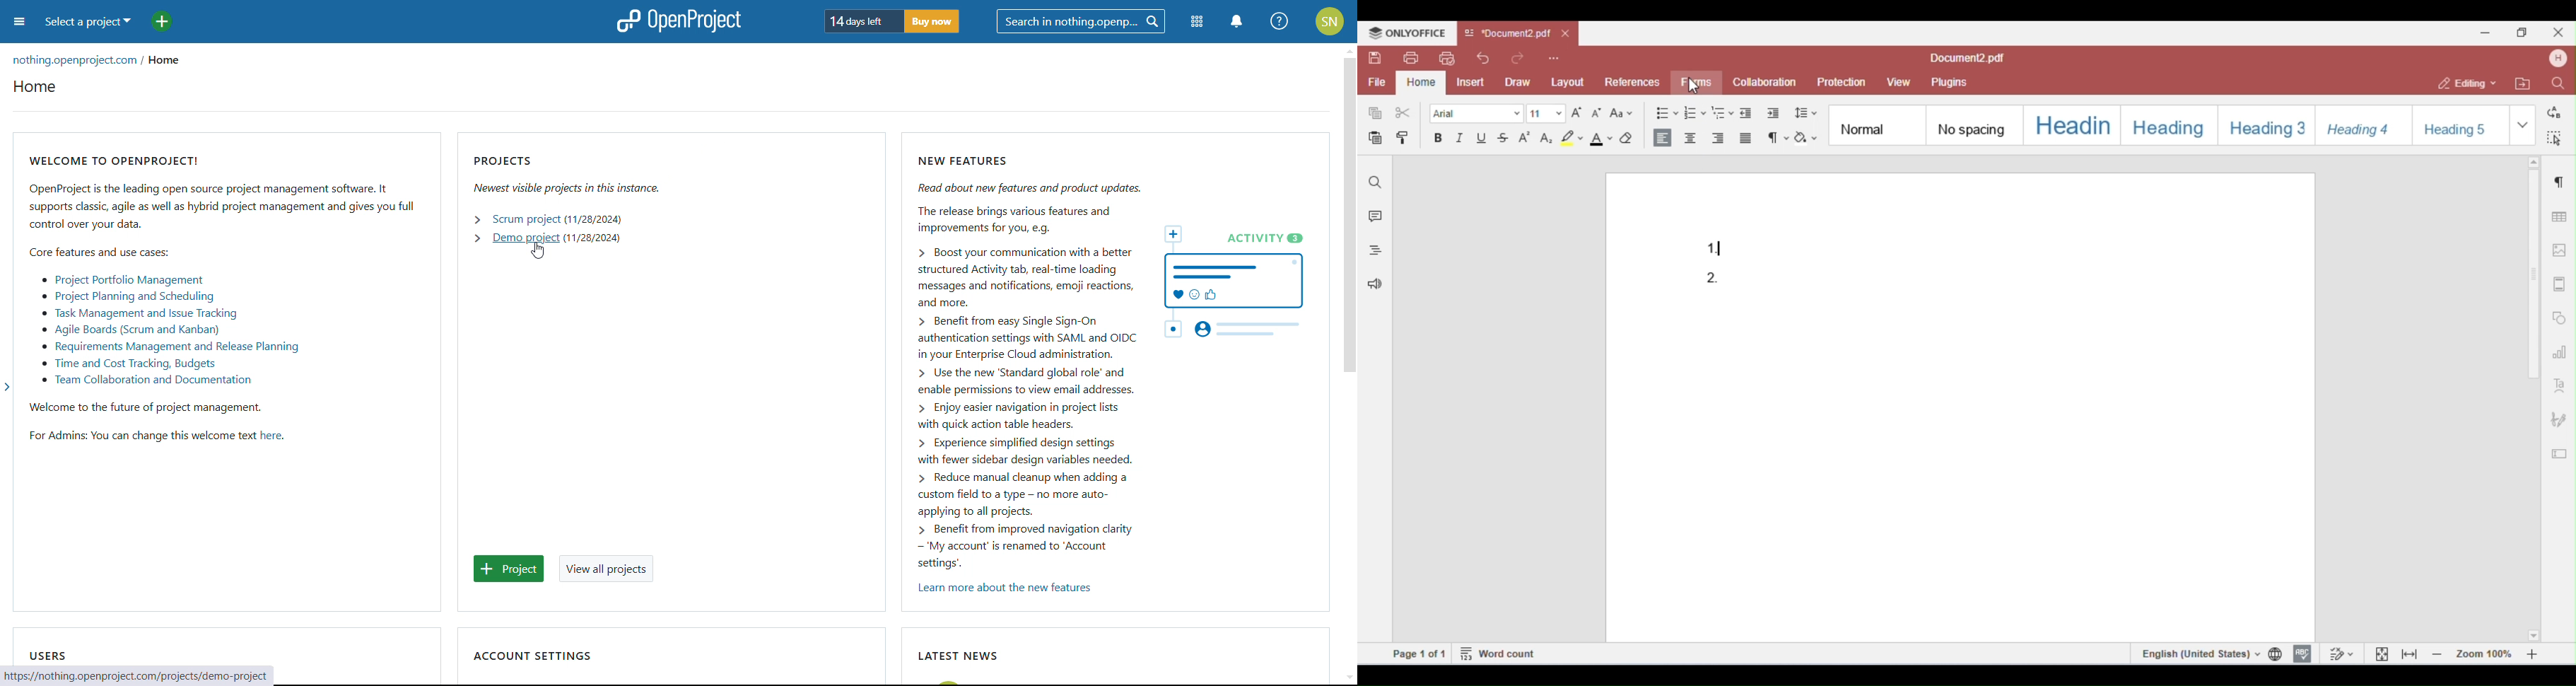 The height and width of the screenshot is (700, 2576). What do you see at coordinates (1080, 22) in the screenshot?
I see `search` at bounding box center [1080, 22].